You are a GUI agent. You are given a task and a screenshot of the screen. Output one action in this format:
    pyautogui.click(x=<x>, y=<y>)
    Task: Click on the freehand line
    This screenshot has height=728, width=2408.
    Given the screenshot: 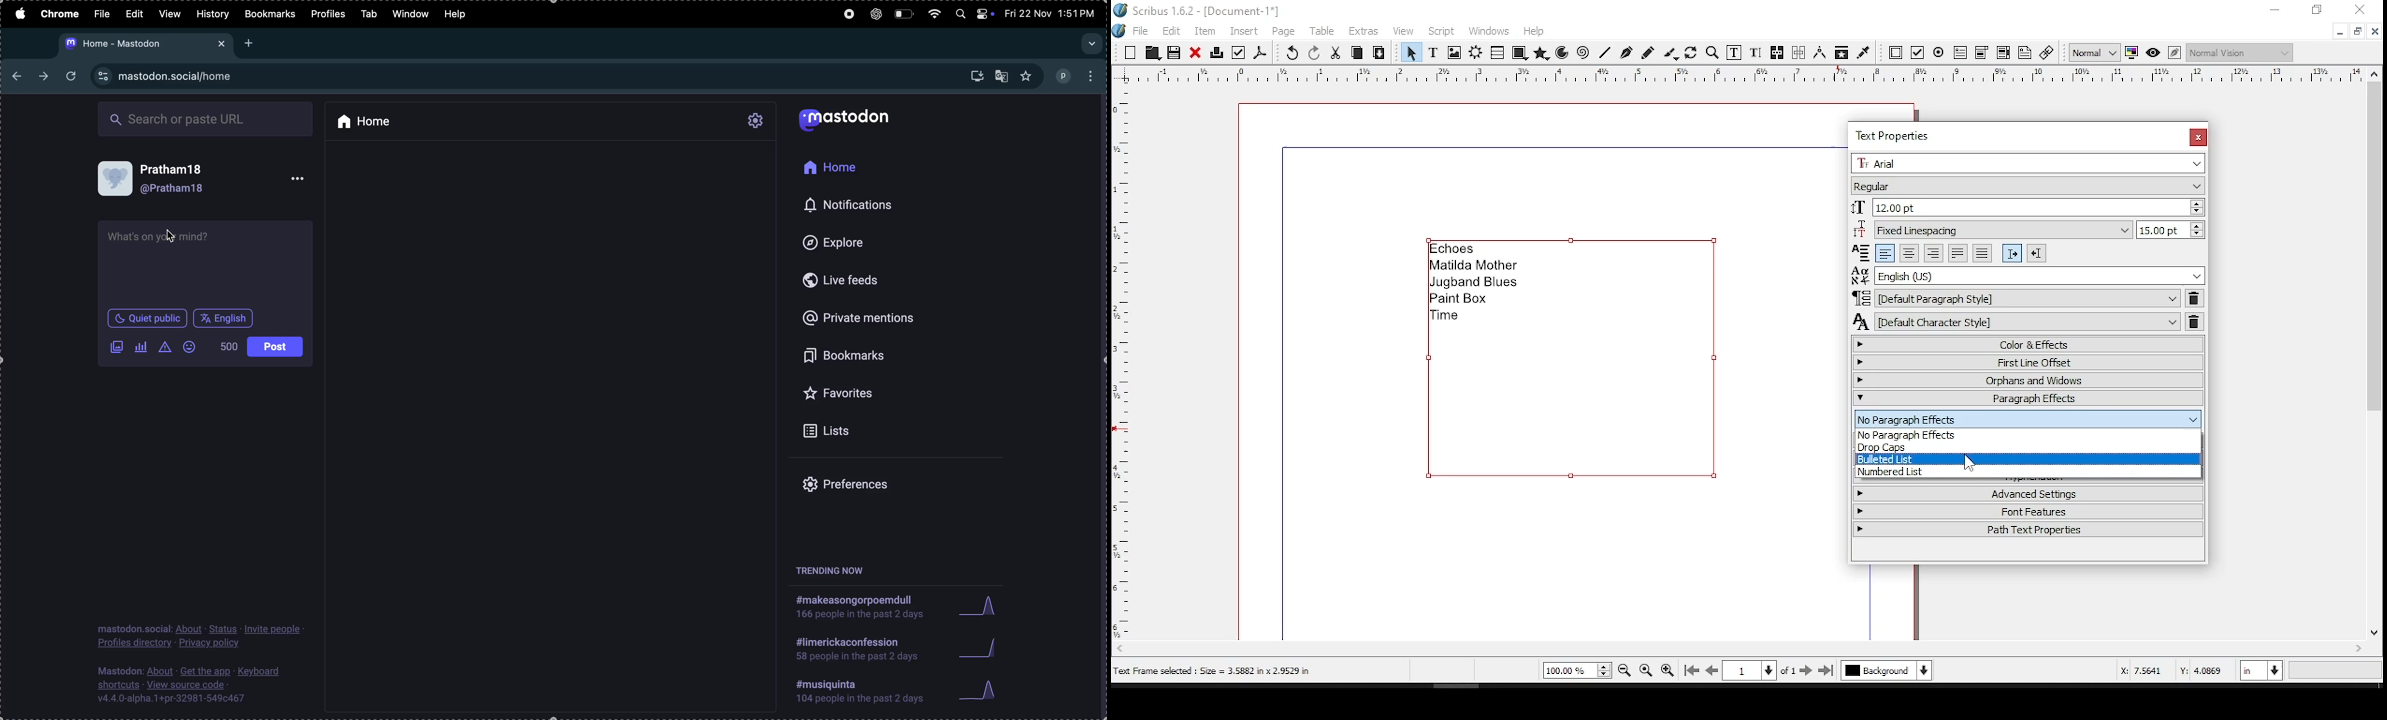 What is the action you would take?
    pyautogui.click(x=1647, y=52)
    